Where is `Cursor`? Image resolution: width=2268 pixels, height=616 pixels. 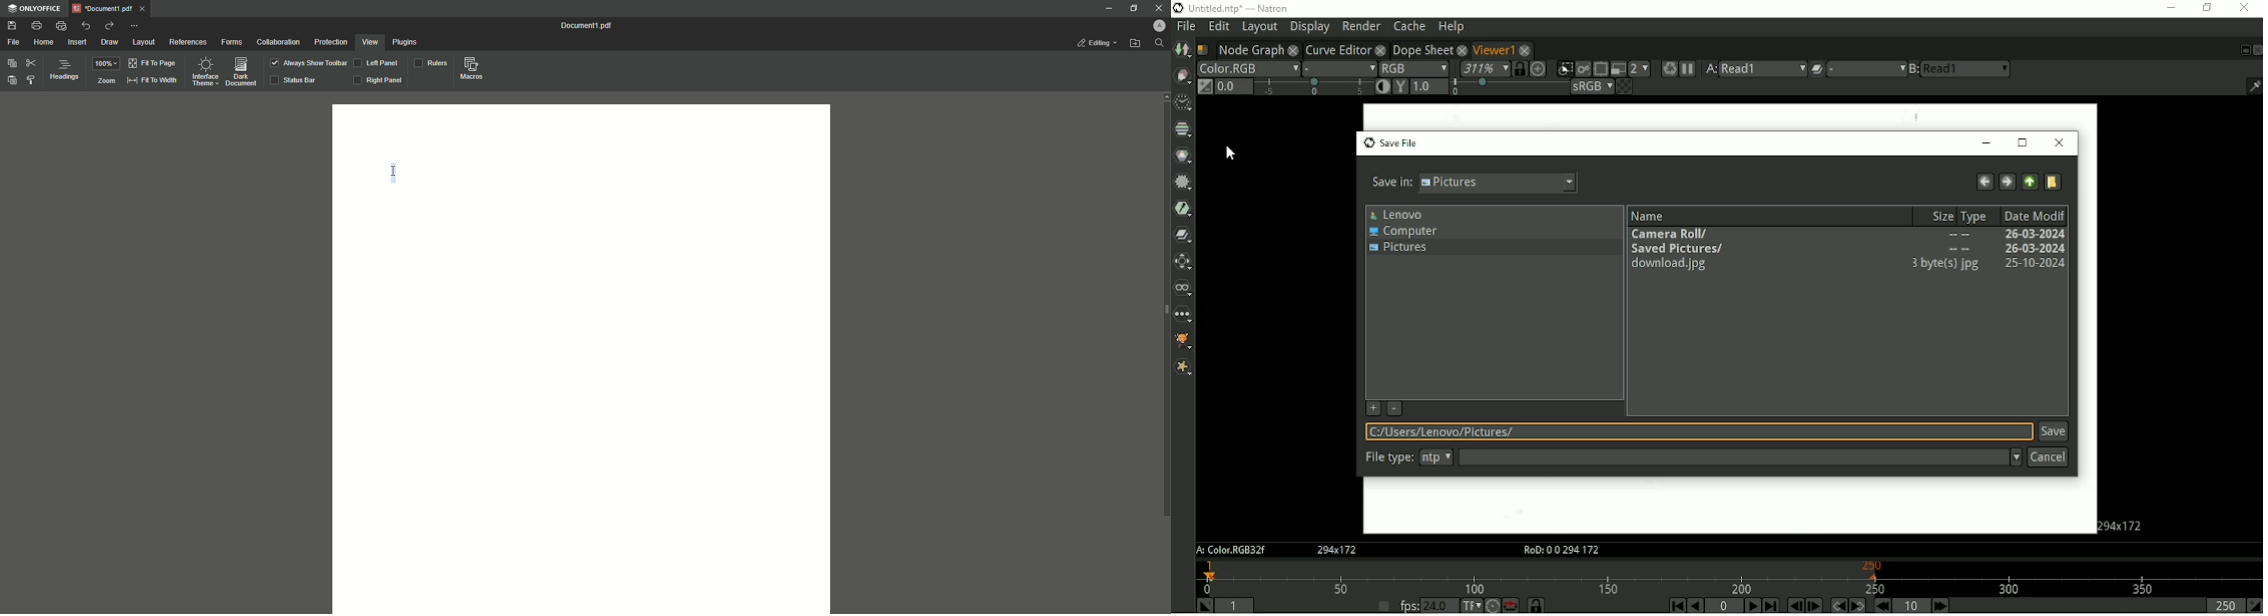
Cursor is located at coordinates (394, 172).